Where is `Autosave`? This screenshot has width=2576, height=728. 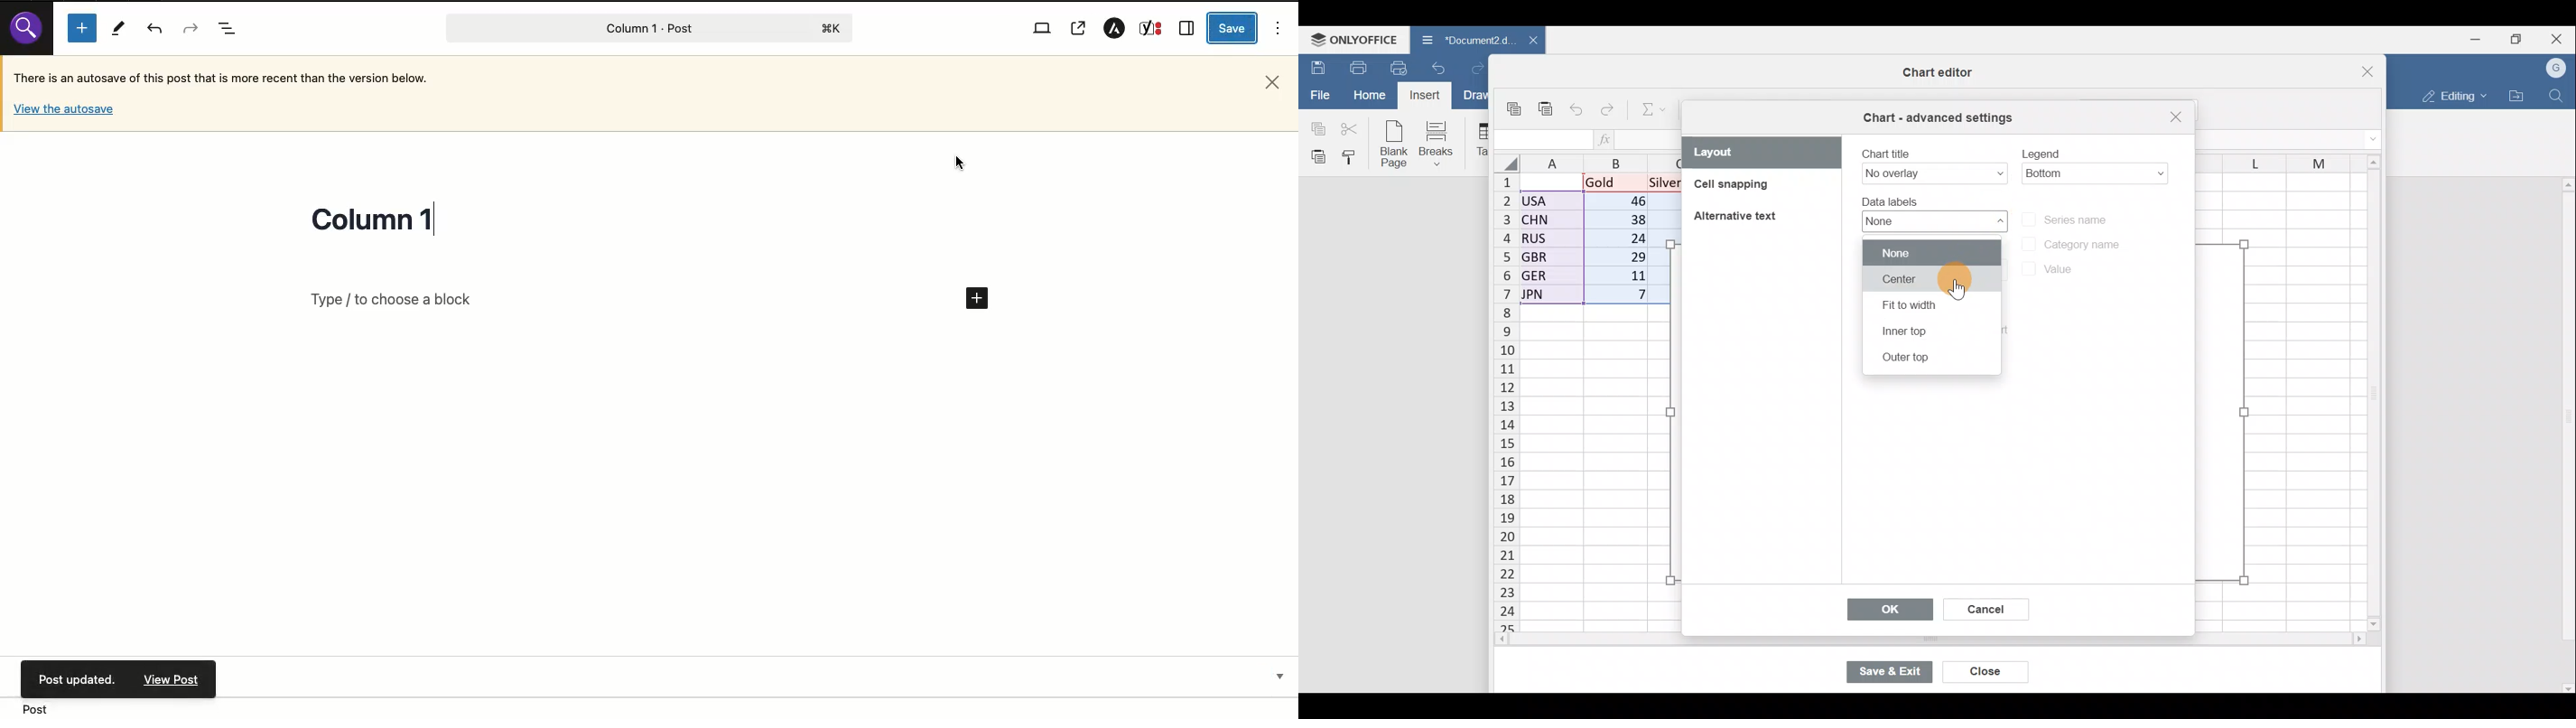
Autosave is located at coordinates (243, 77).